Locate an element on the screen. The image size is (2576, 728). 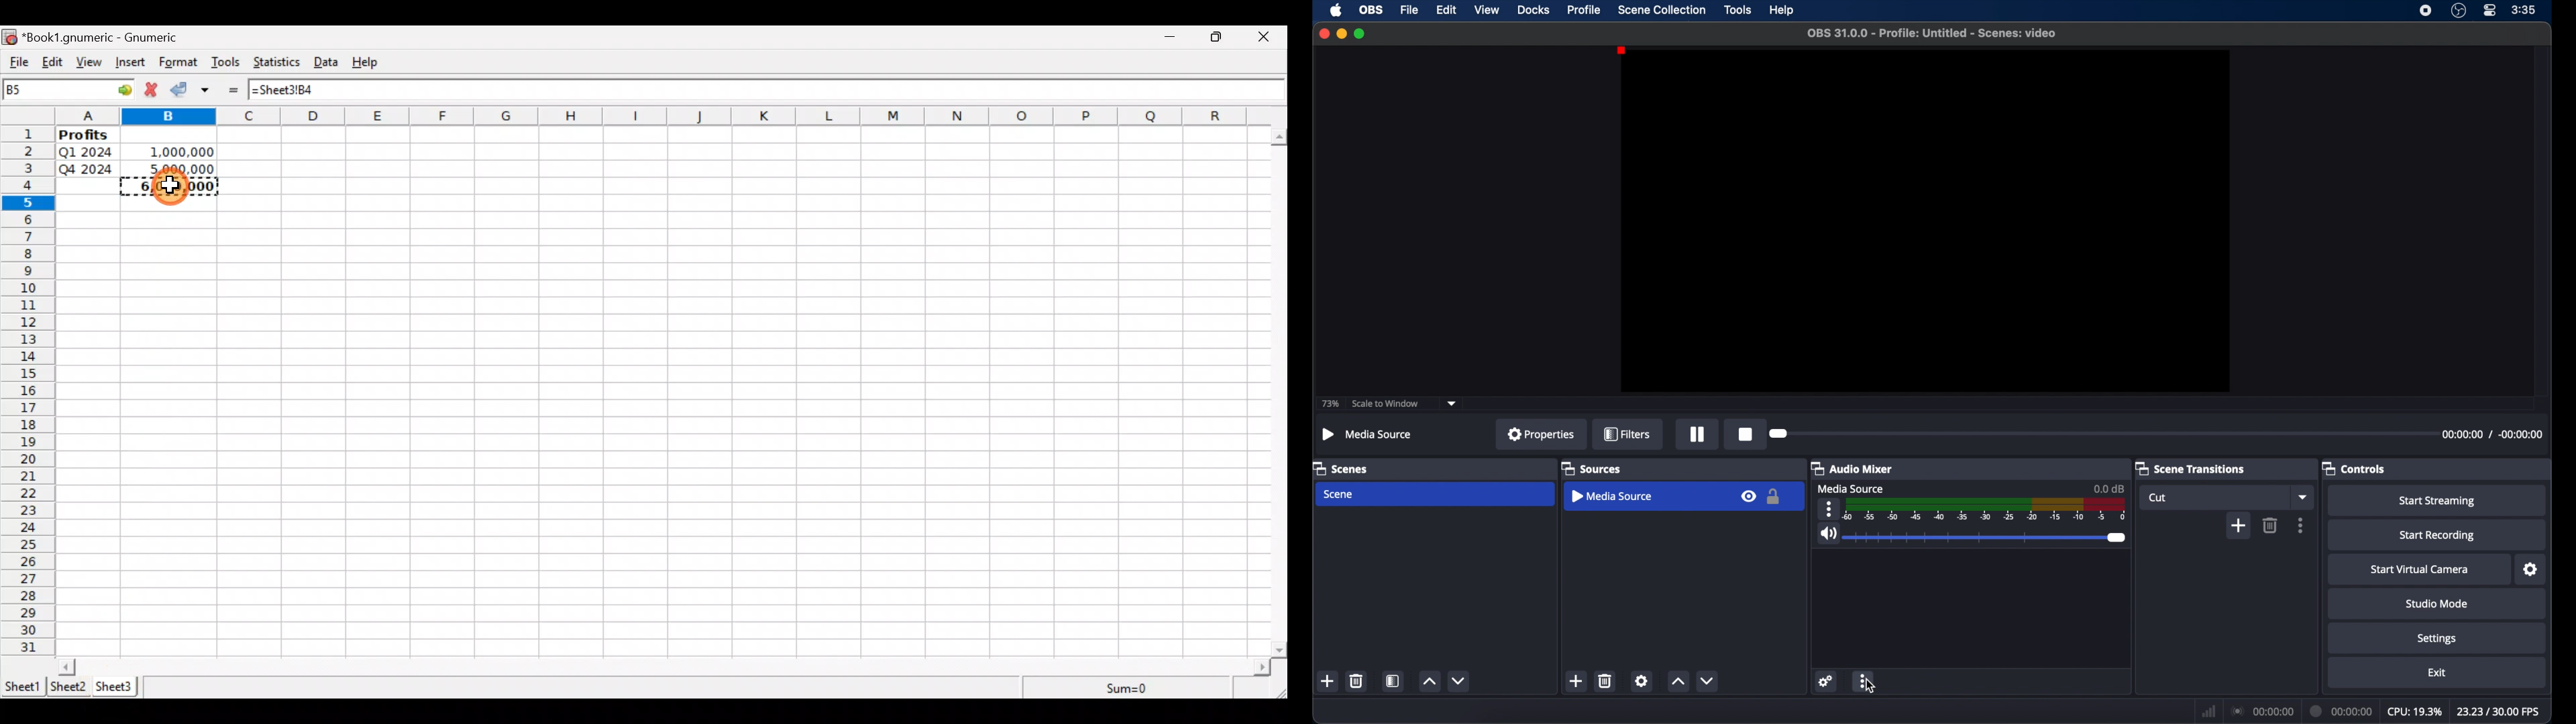
volume icon is located at coordinates (1827, 534).